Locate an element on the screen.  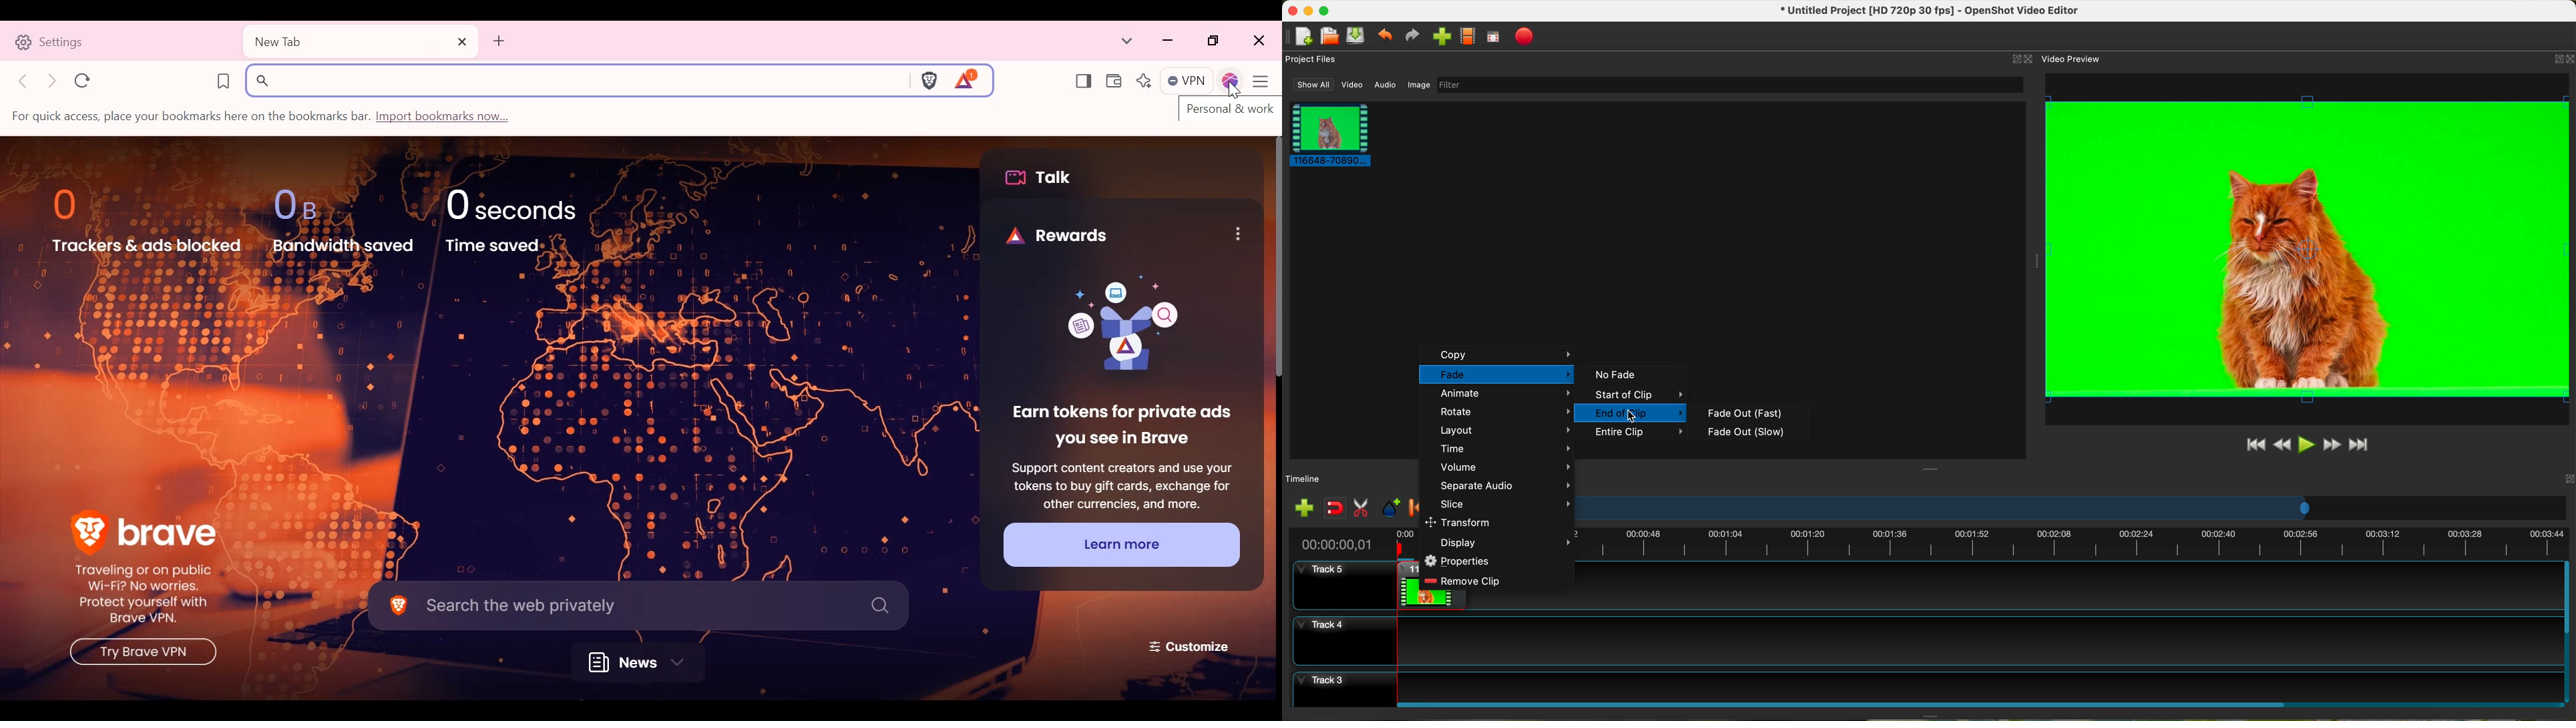
rewind is located at coordinates (2283, 445).